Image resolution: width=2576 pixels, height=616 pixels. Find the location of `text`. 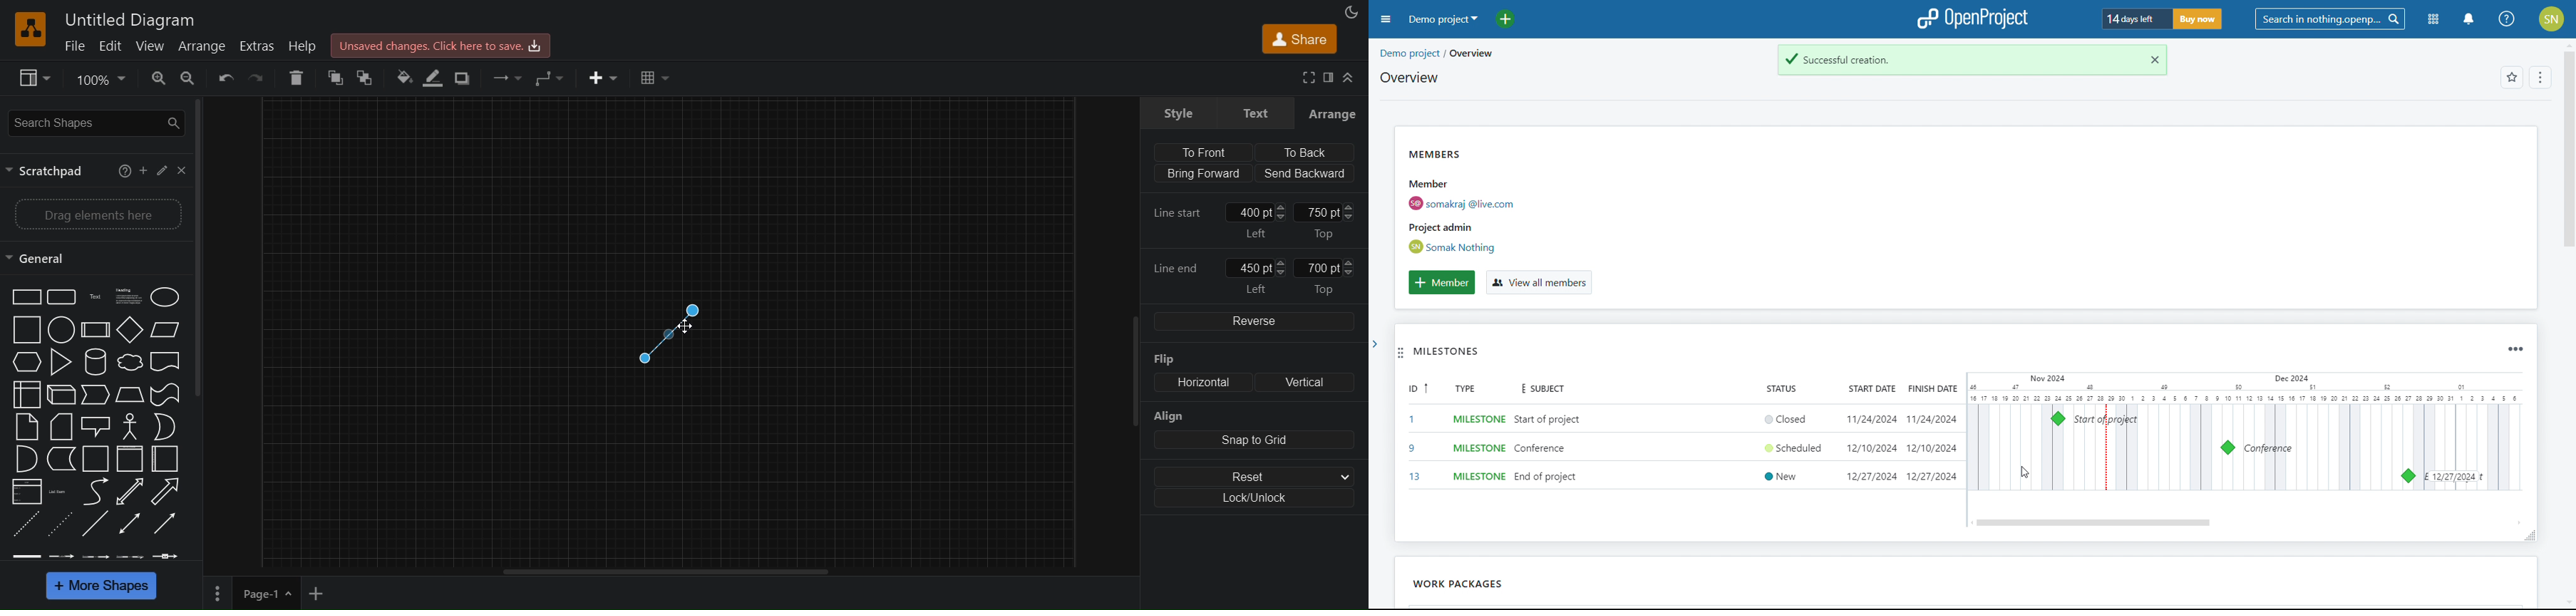

text is located at coordinates (1253, 111).